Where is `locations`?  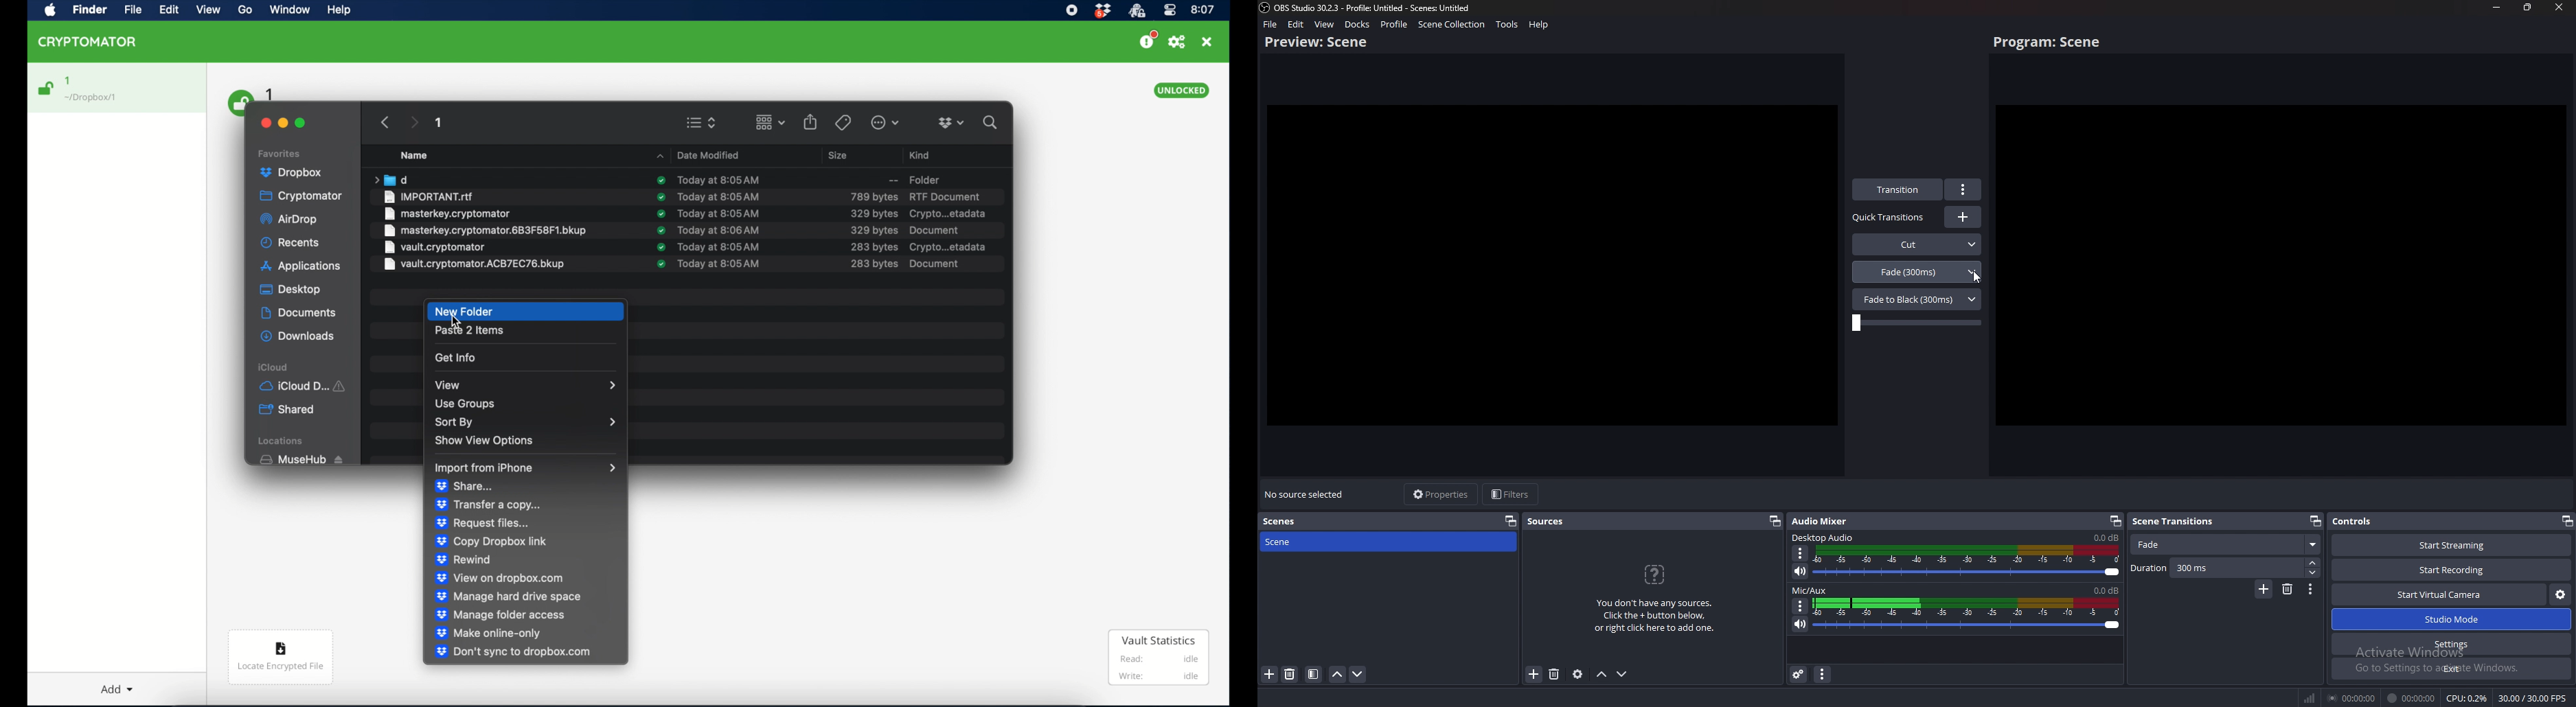
locations is located at coordinates (283, 441).